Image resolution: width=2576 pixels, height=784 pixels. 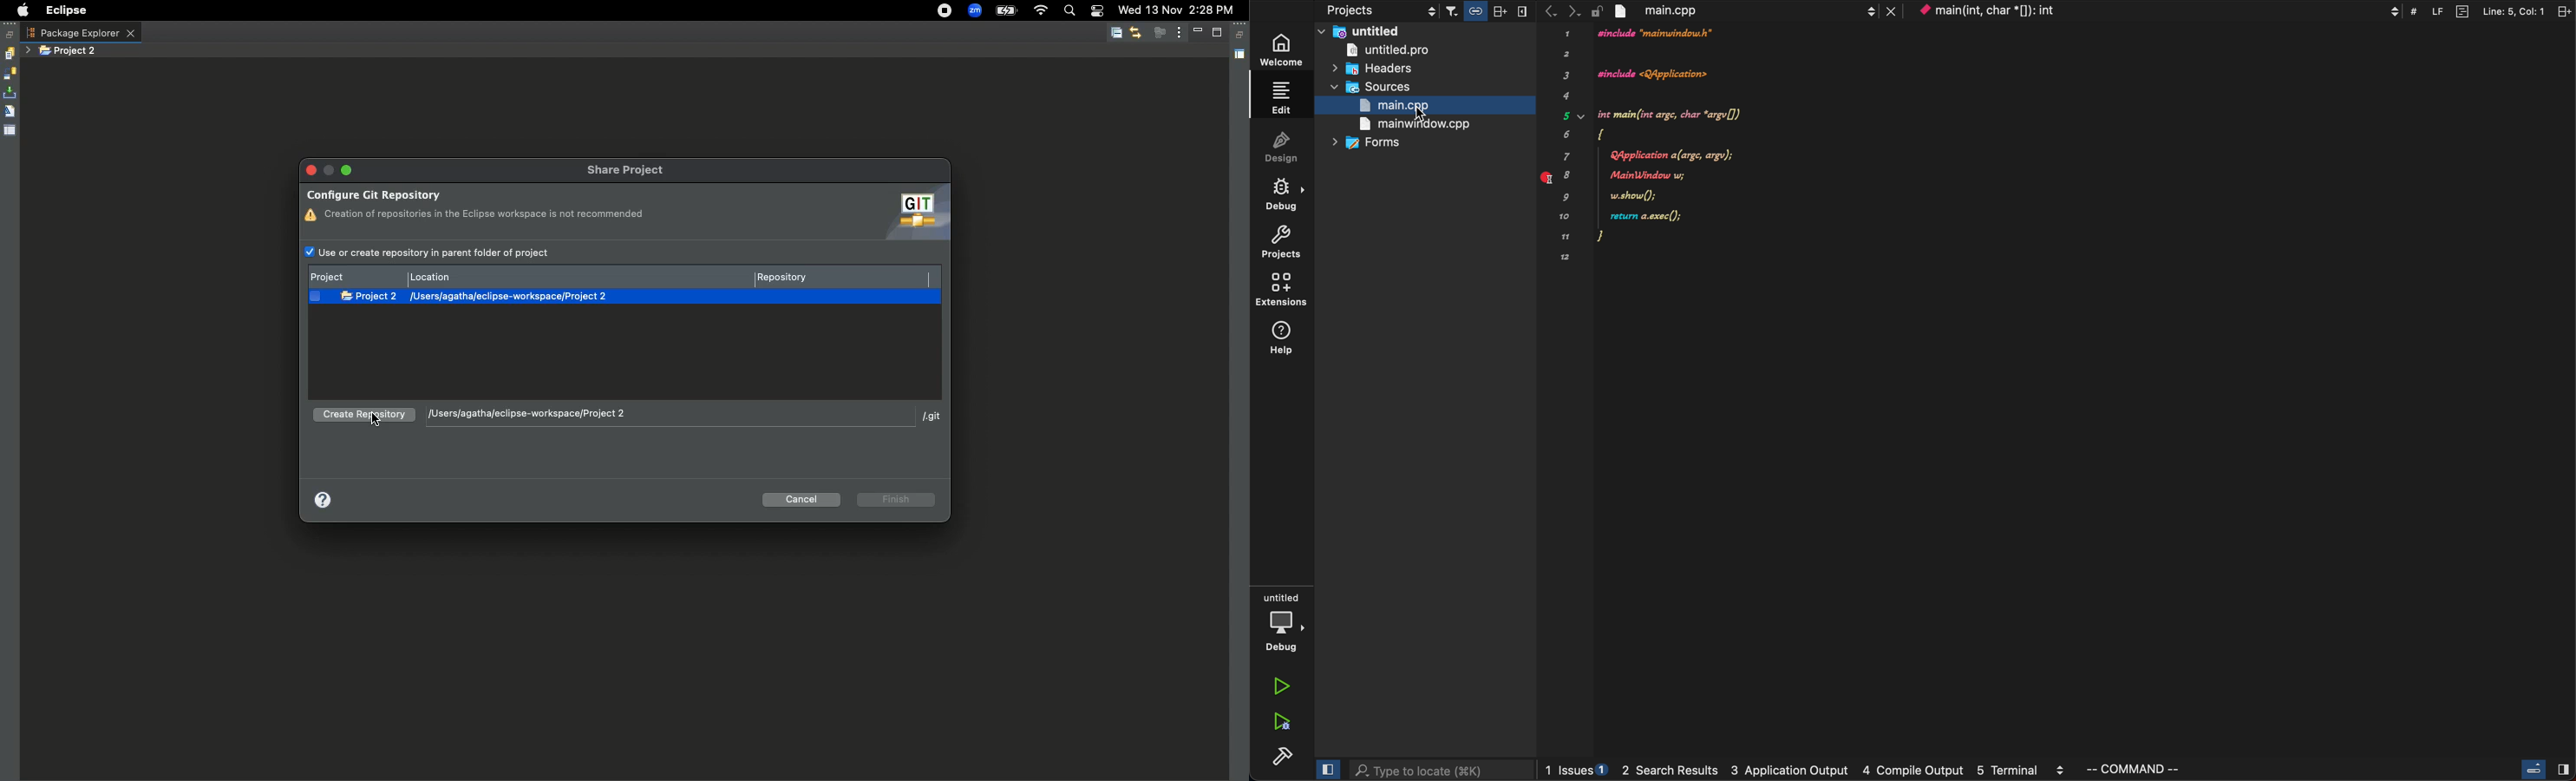 What do you see at coordinates (1241, 57) in the screenshot?
I see `Shared area` at bounding box center [1241, 57].